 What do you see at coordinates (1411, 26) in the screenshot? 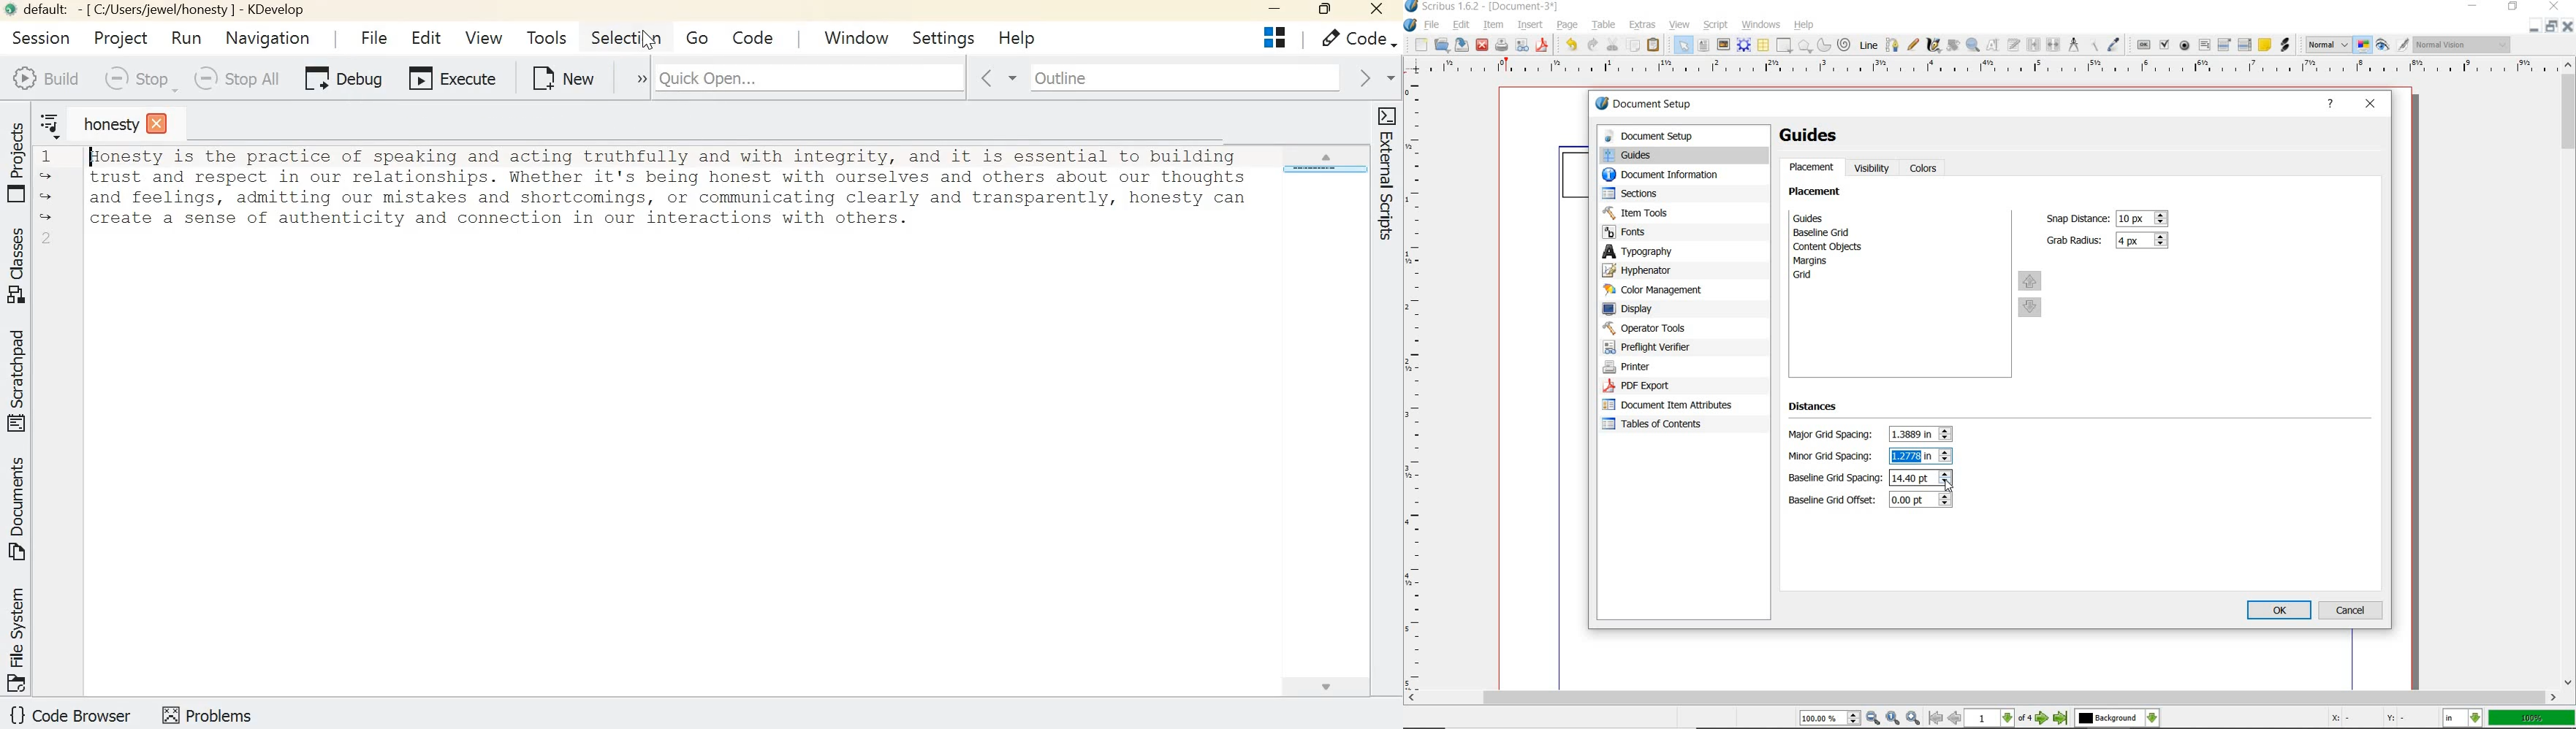
I see `system logo` at bounding box center [1411, 26].